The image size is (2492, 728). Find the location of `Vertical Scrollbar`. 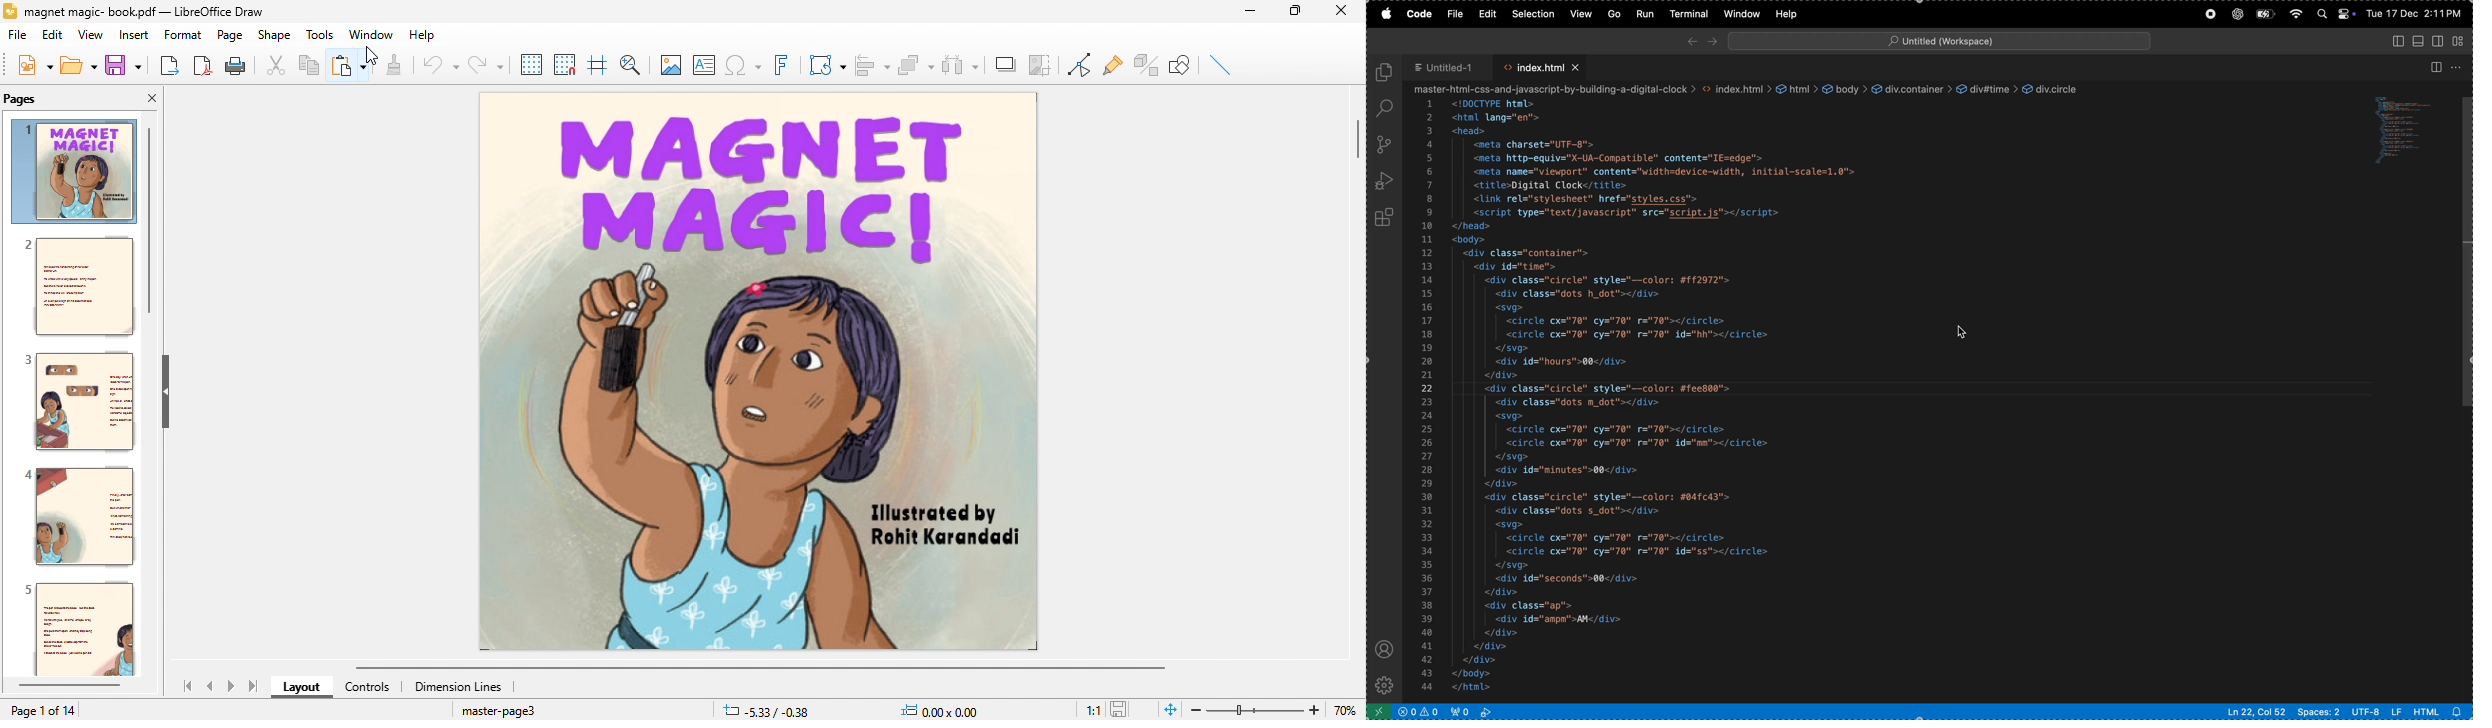

Vertical Scrollbar is located at coordinates (1353, 148).